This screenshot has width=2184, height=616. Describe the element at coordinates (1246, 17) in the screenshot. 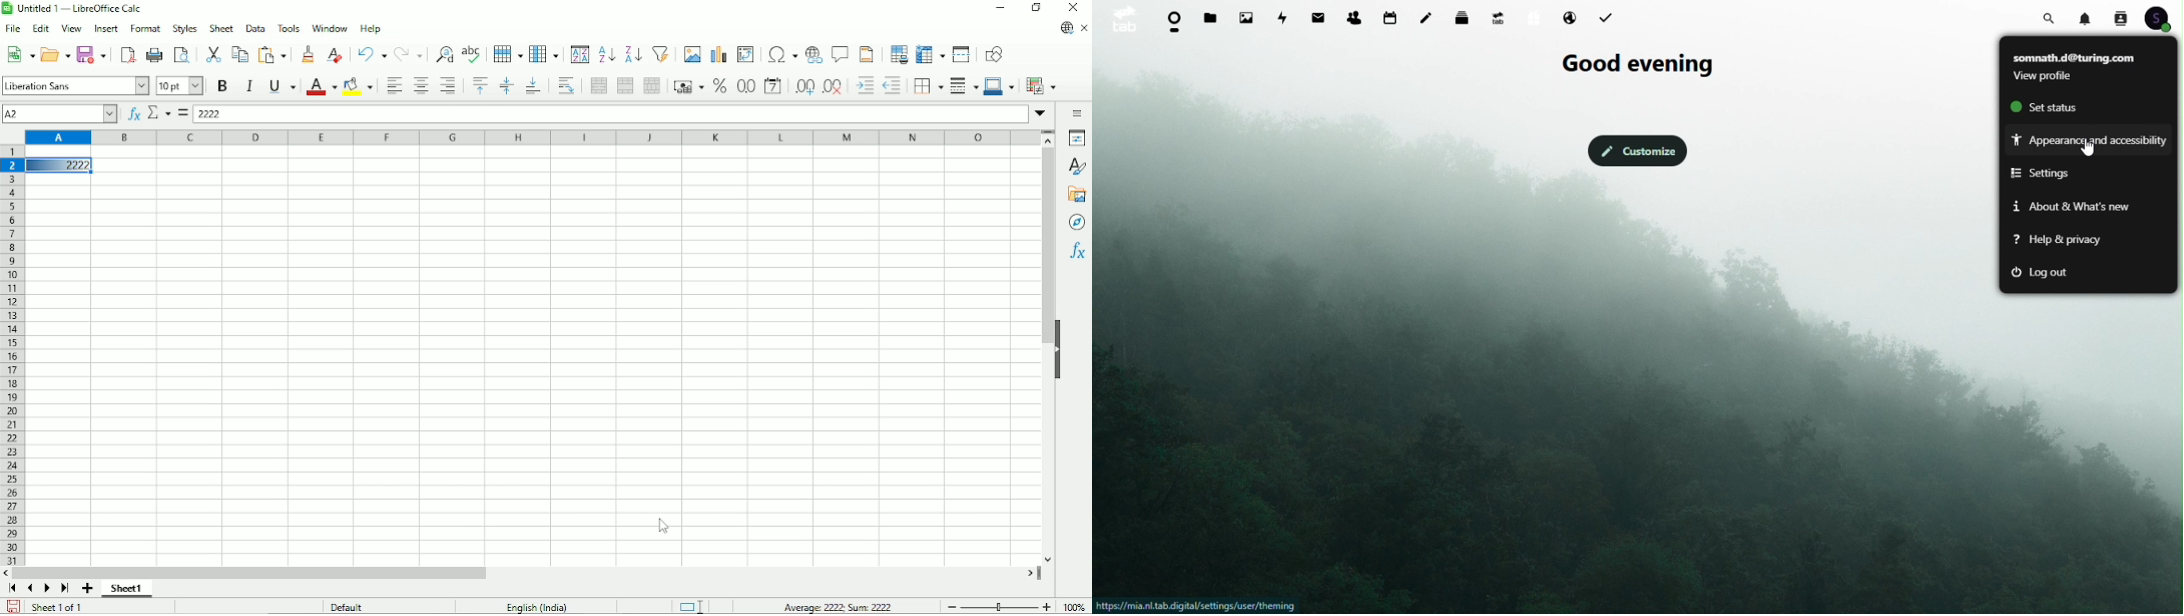

I see `Photos` at that location.